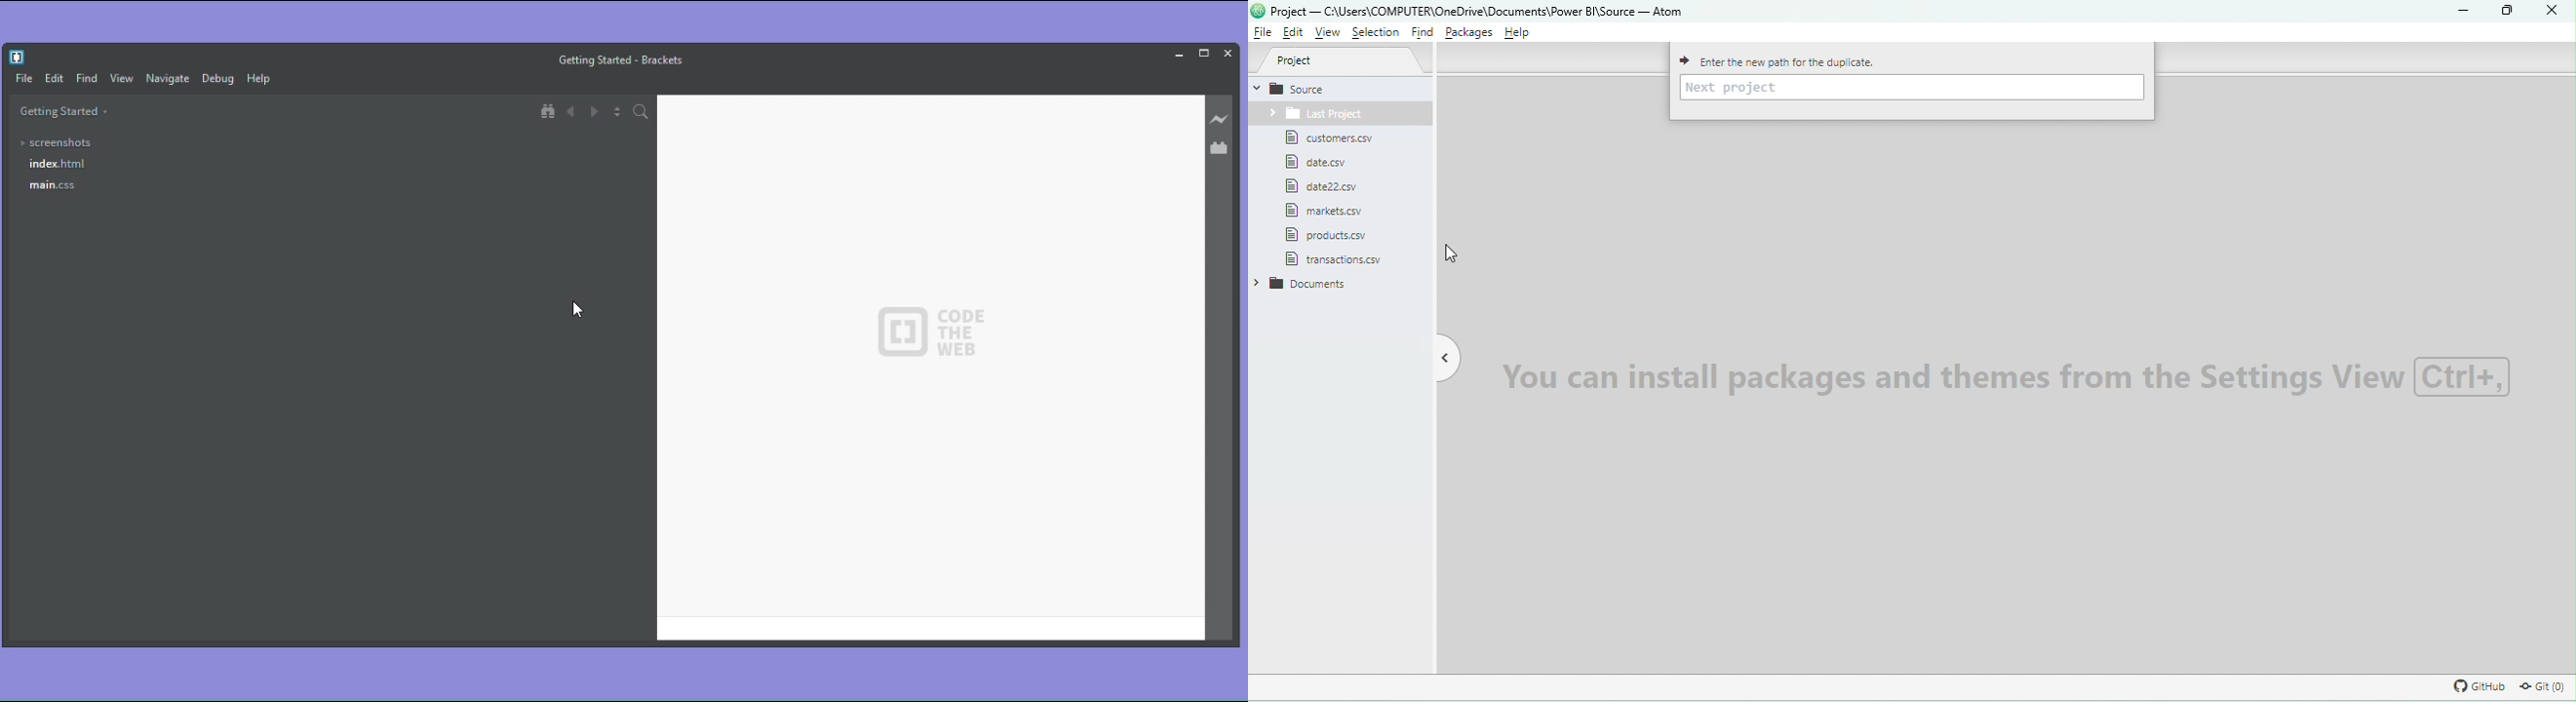 Image resolution: width=2576 pixels, height=728 pixels. What do you see at coordinates (1203, 52) in the screenshot?
I see `Maximize` at bounding box center [1203, 52].